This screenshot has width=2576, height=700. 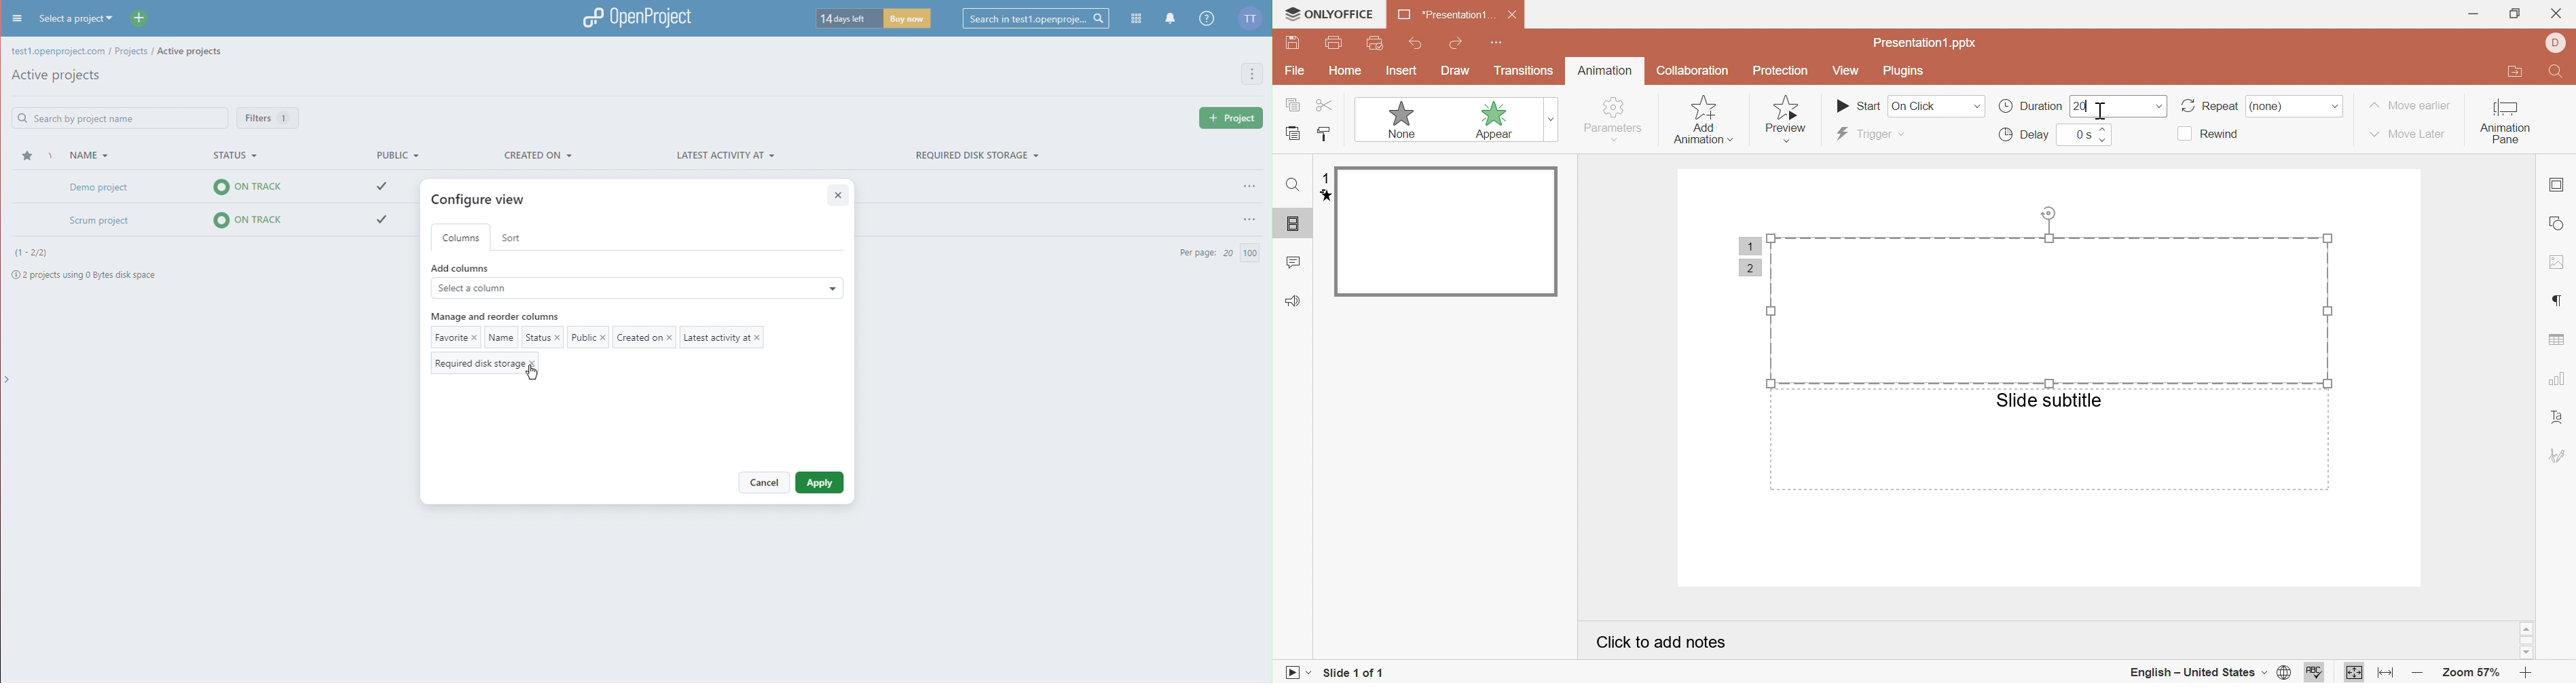 What do you see at coordinates (2048, 293) in the screenshot?
I see `selected area` at bounding box center [2048, 293].